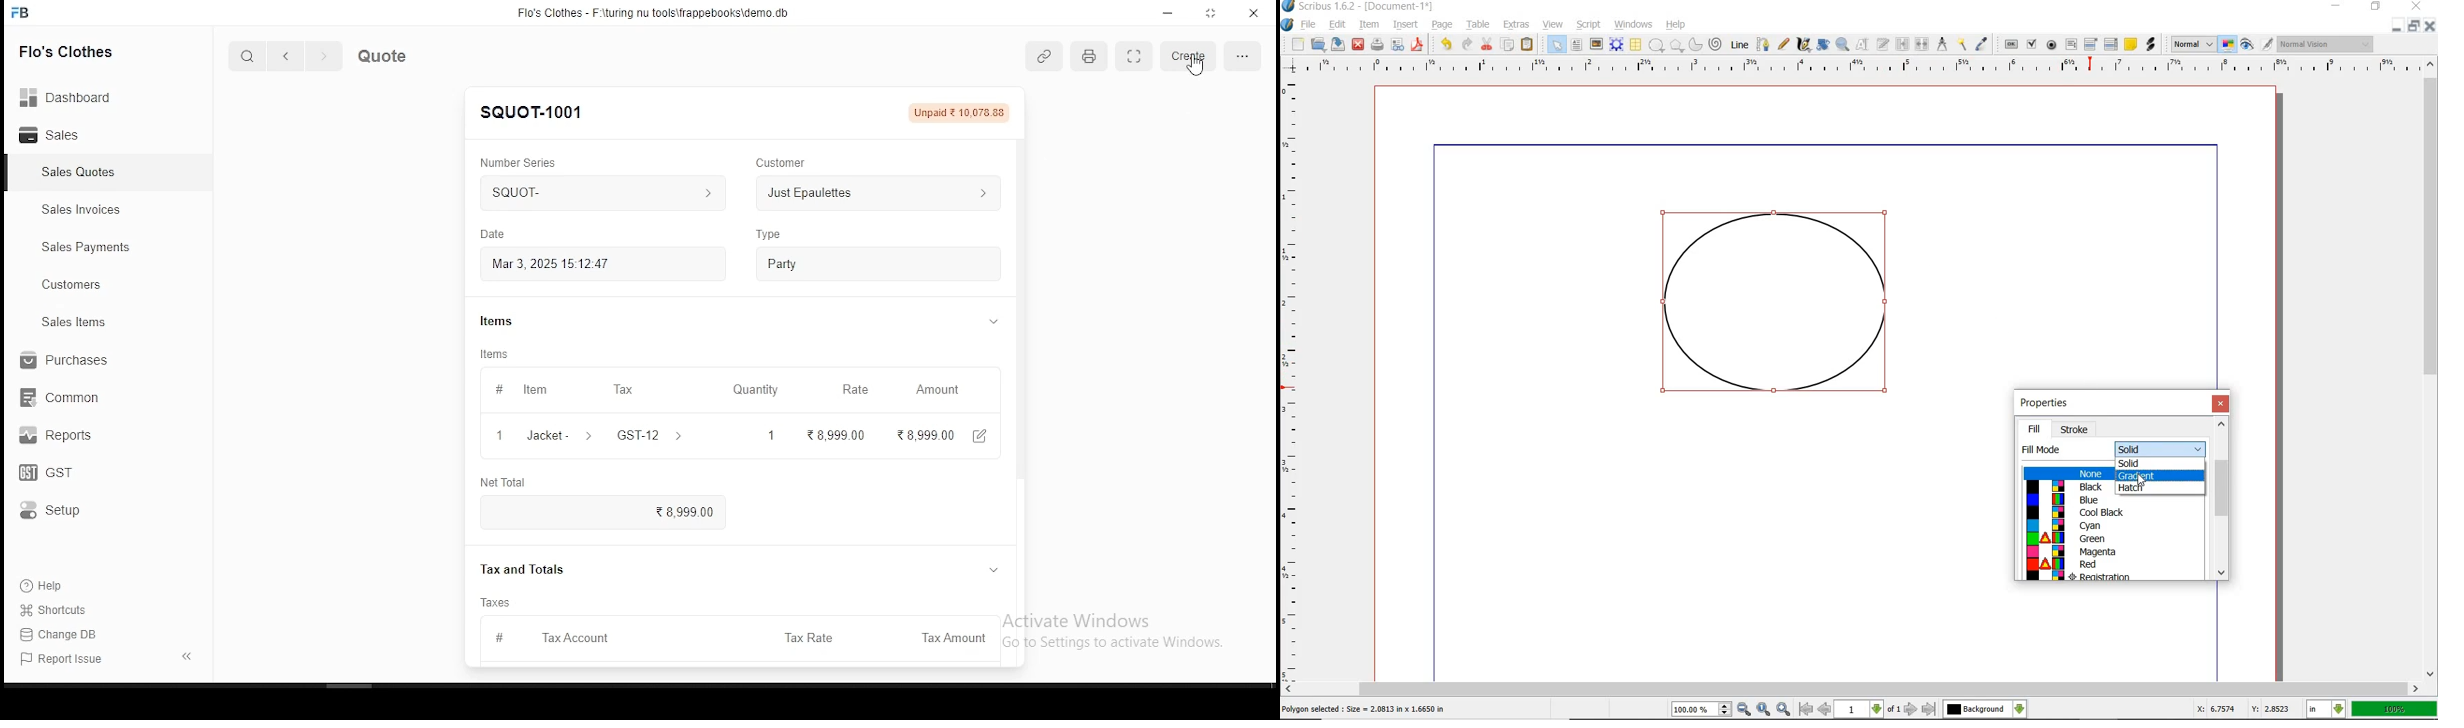 This screenshot has width=2464, height=728. Describe the element at coordinates (1337, 26) in the screenshot. I see `EDIT` at that location.